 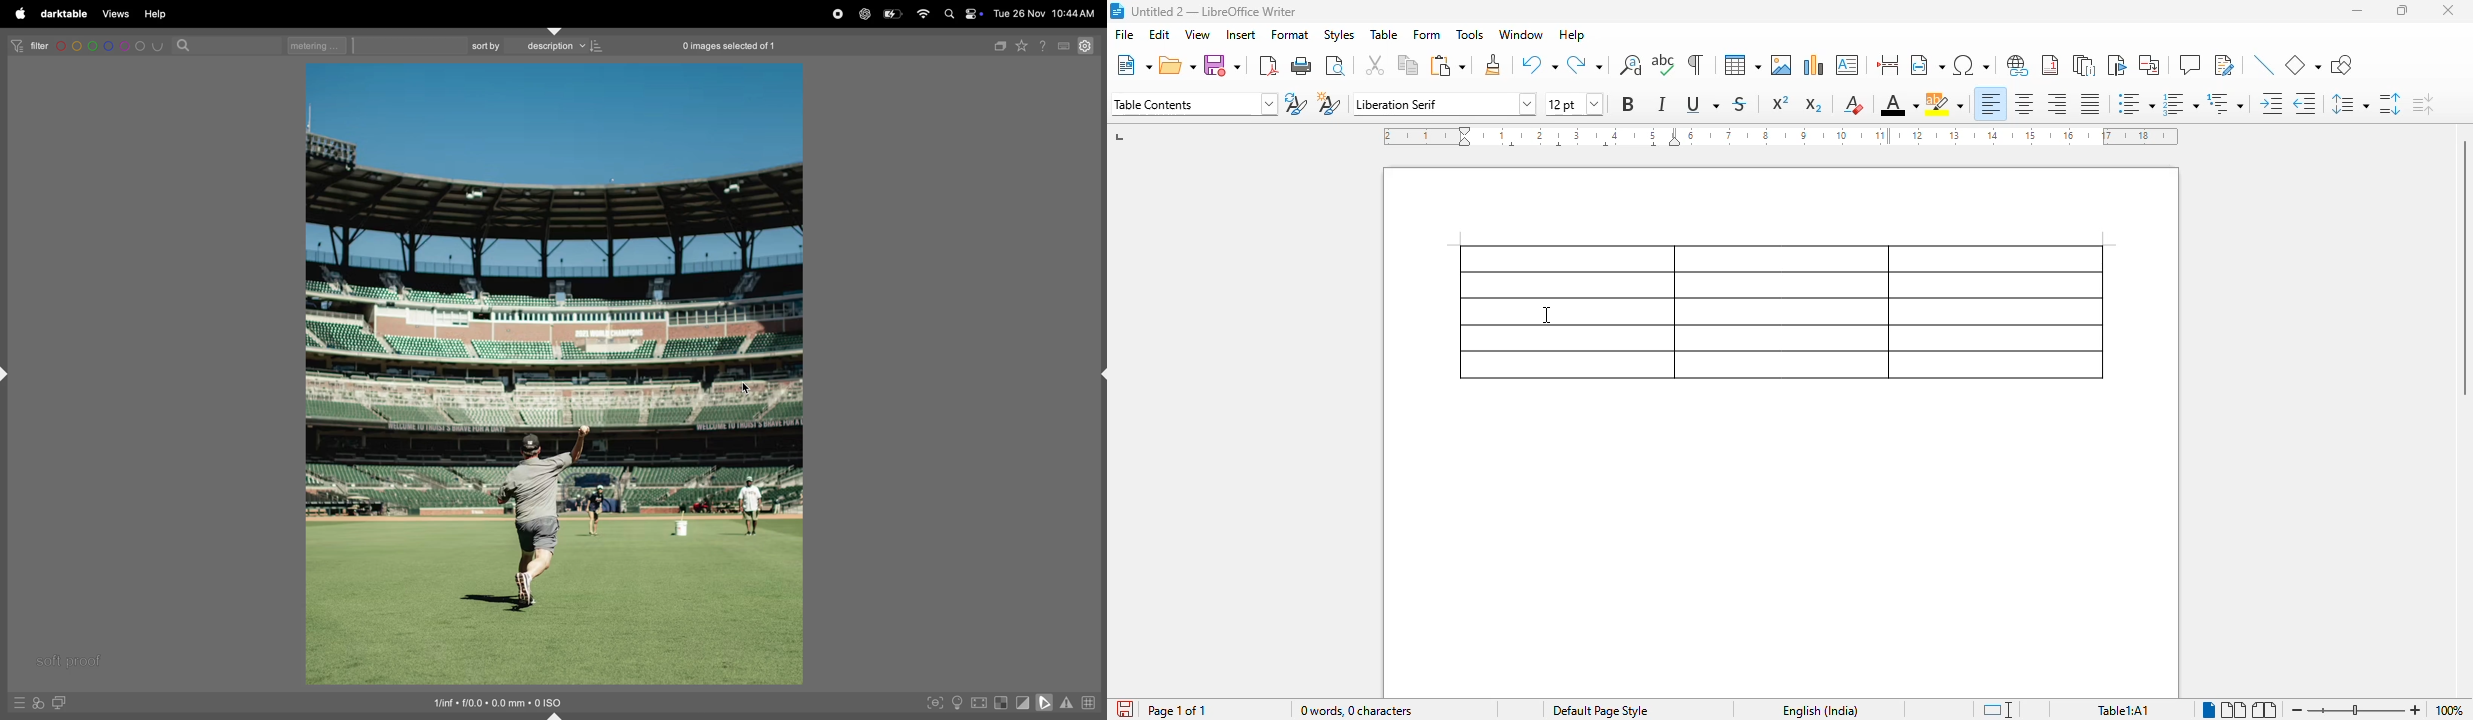 I want to click on clone formatting, so click(x=1495, y=64).